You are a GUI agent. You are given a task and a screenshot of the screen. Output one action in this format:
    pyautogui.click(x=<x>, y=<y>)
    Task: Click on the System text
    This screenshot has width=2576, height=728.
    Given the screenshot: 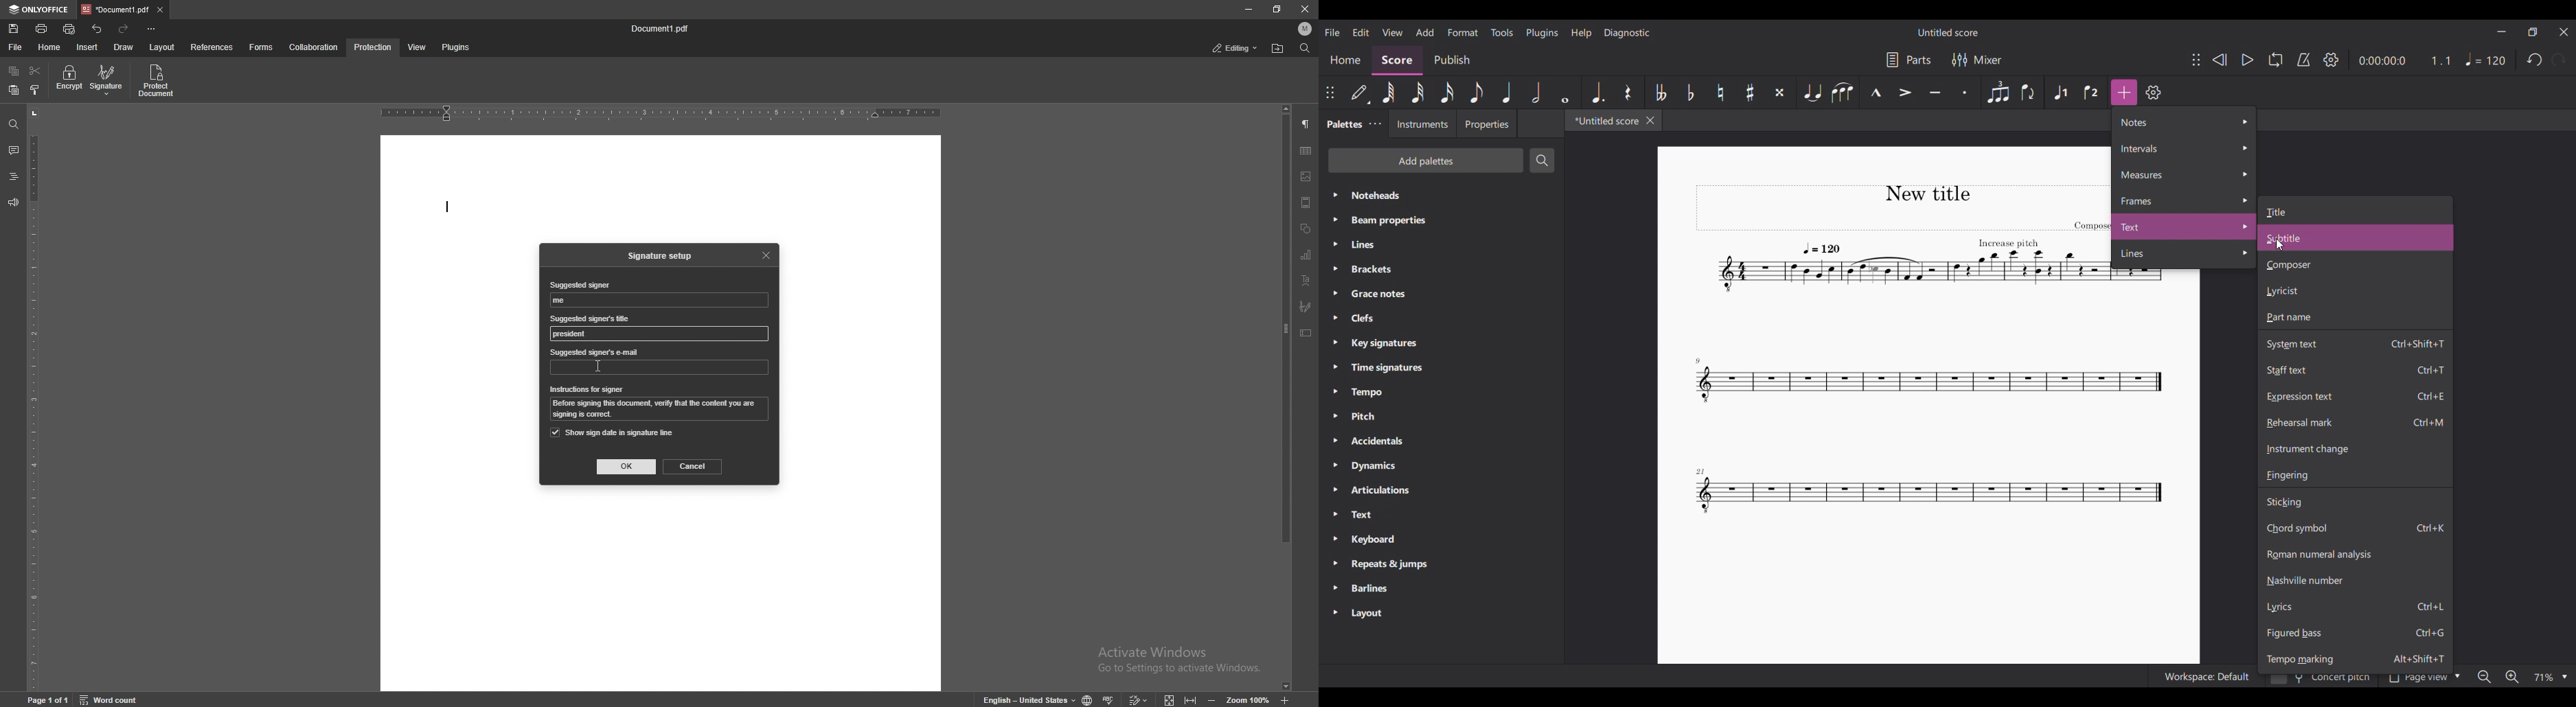 What is the action you would take?
    pyautogui.click(x=2355, y=343)
    